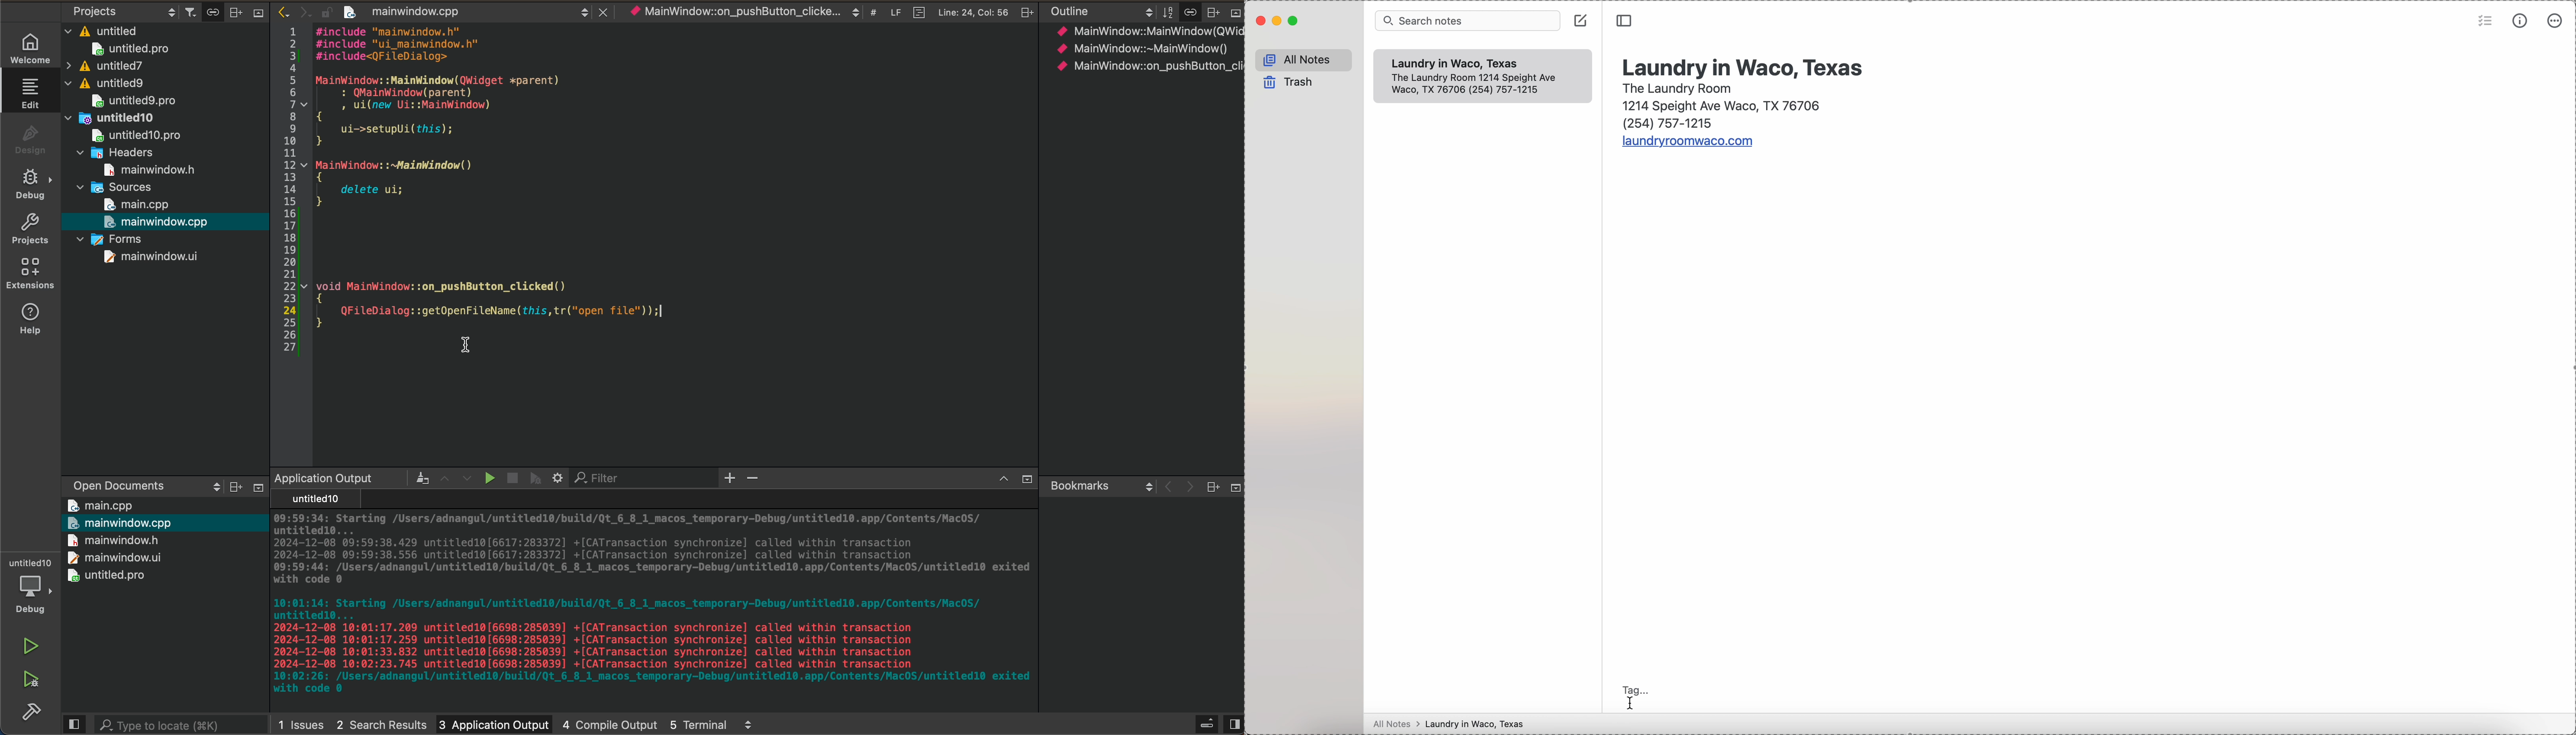  I want to click on 3 Application Output, so click(493, 722).